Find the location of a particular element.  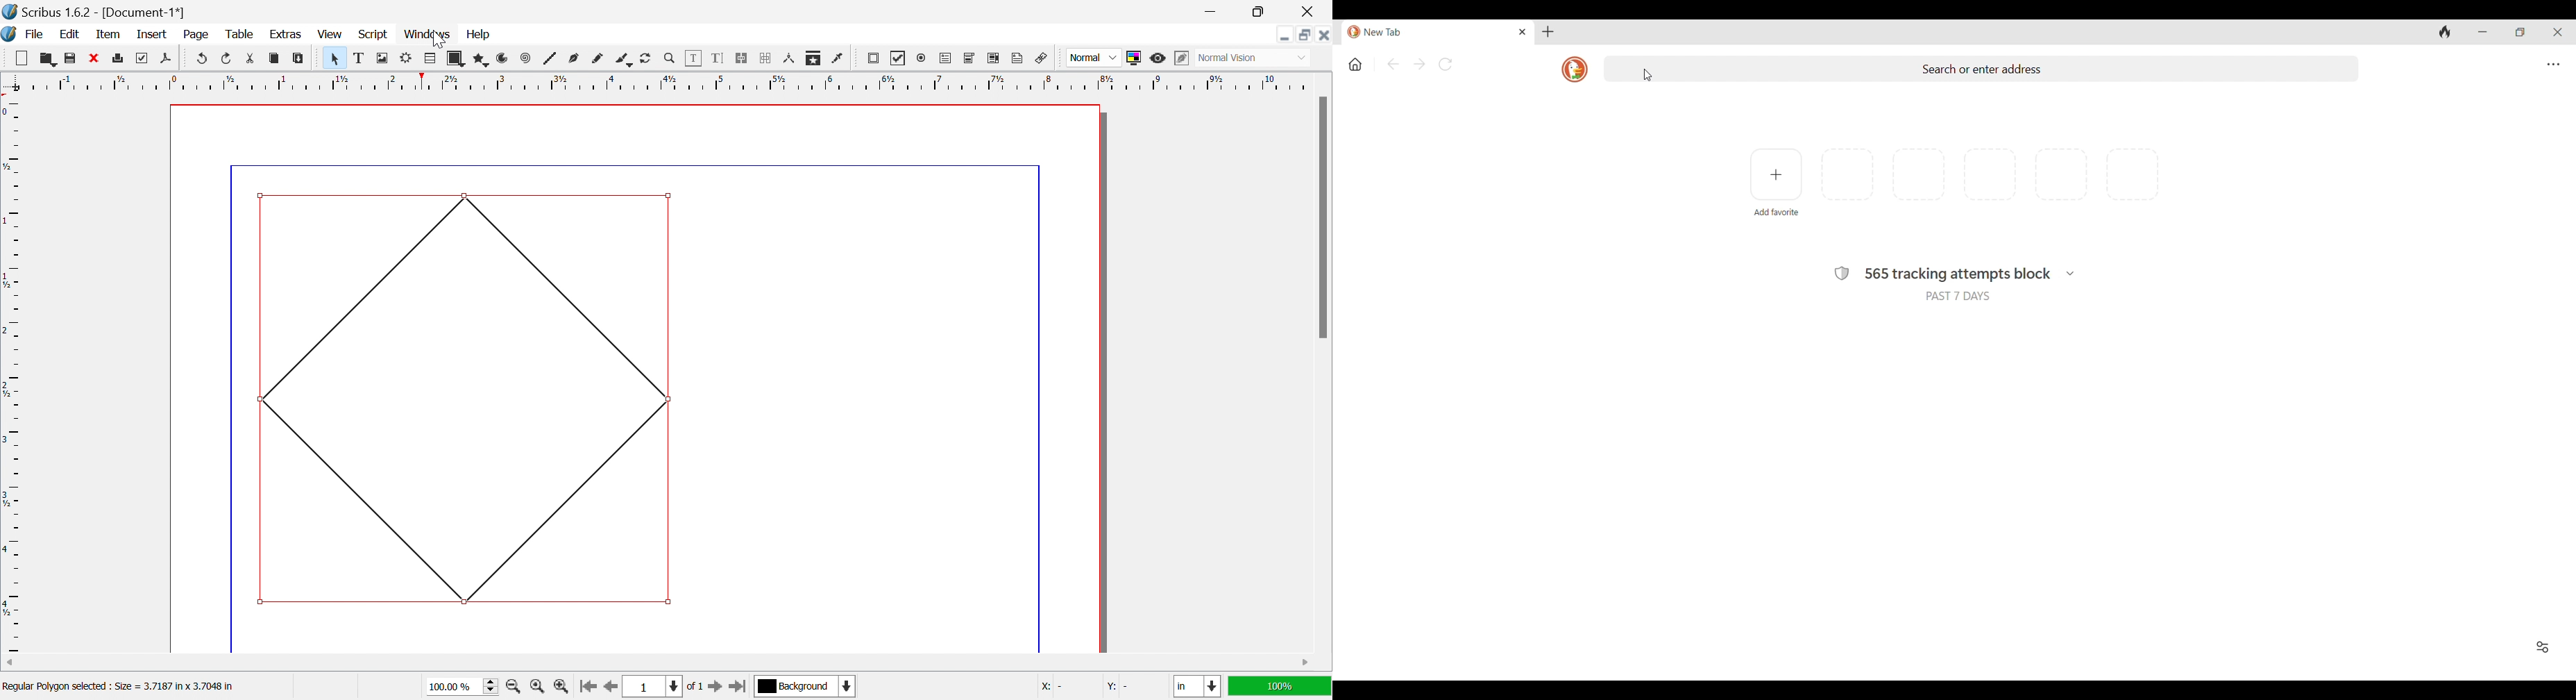

Table is located at coordinates (431, 59).